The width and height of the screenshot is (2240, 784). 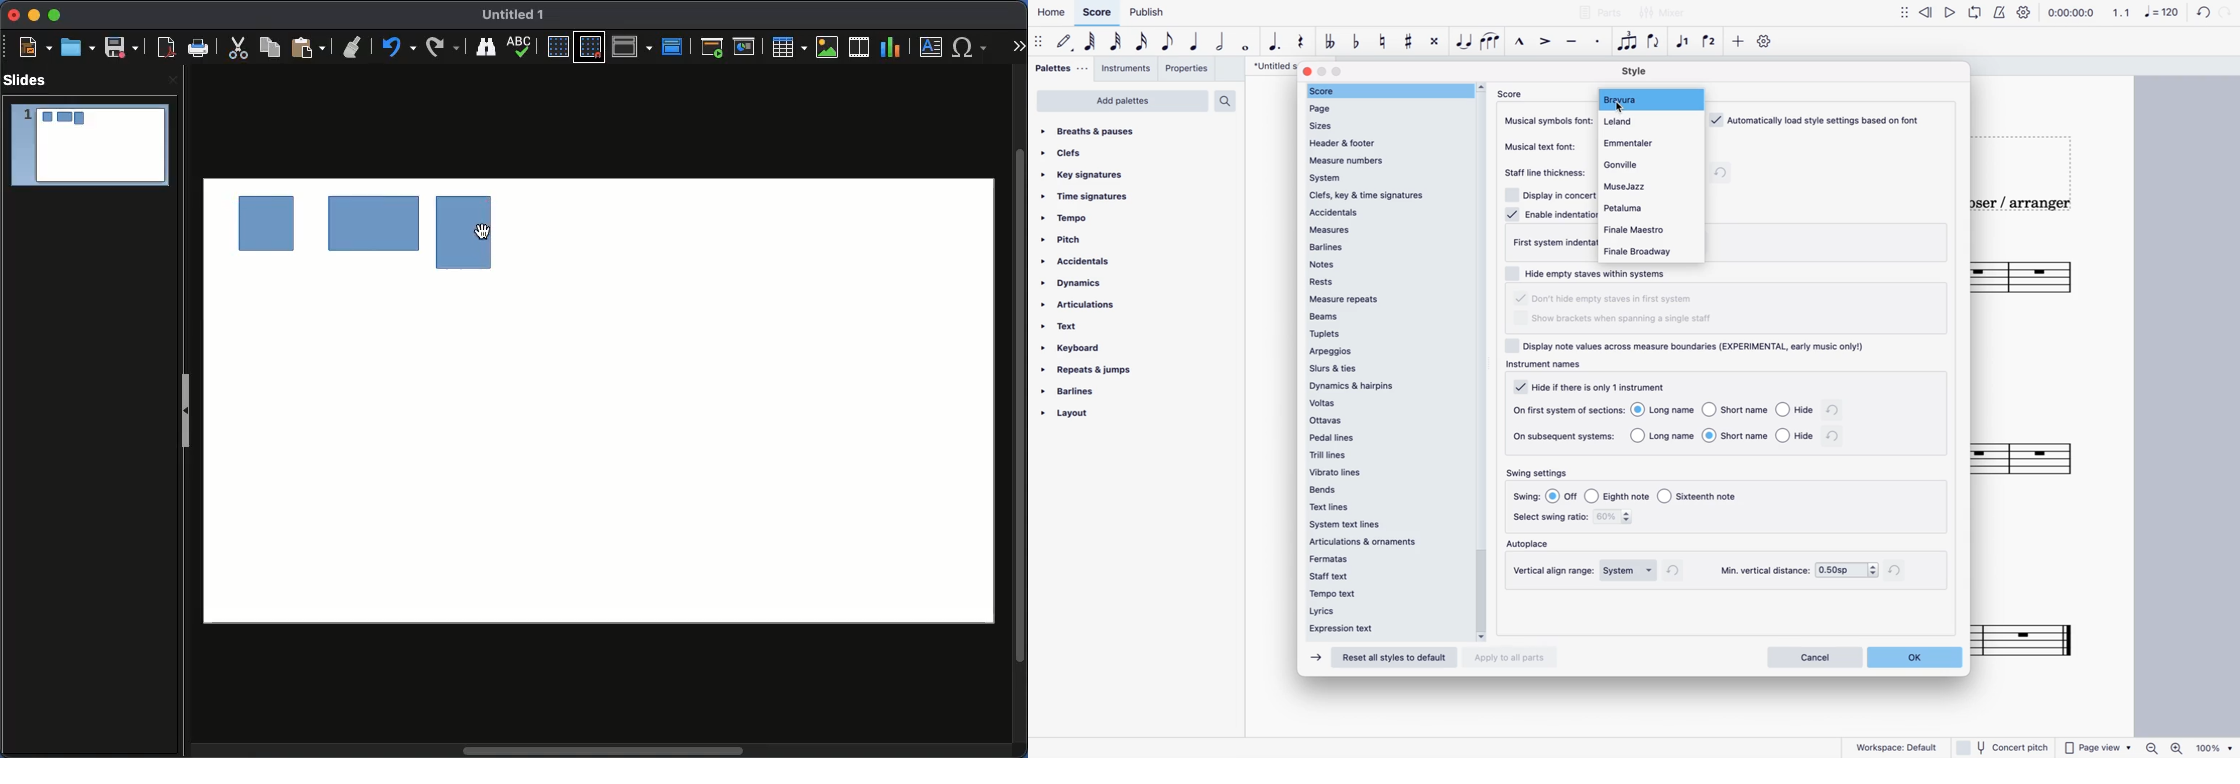 I want to click on display notes, so click(x=1692, y=346).